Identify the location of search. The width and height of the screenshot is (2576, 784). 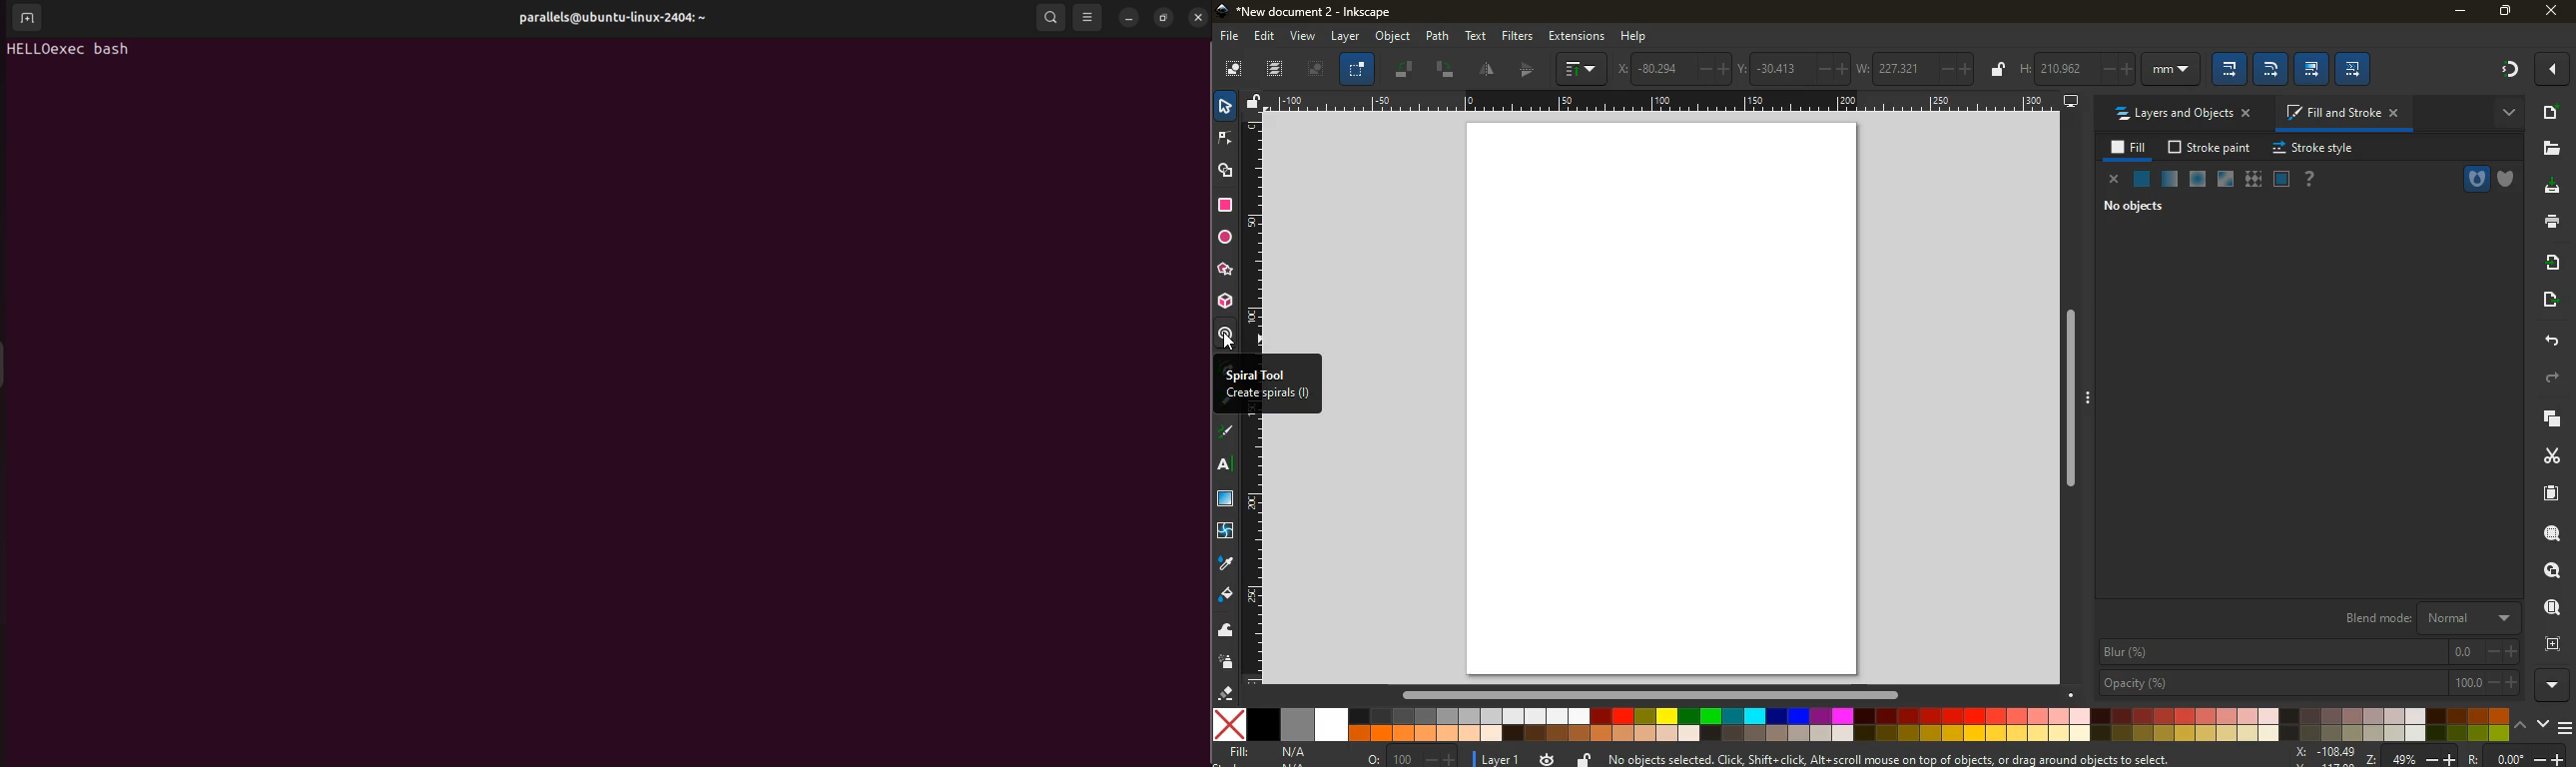
(1048, 17).